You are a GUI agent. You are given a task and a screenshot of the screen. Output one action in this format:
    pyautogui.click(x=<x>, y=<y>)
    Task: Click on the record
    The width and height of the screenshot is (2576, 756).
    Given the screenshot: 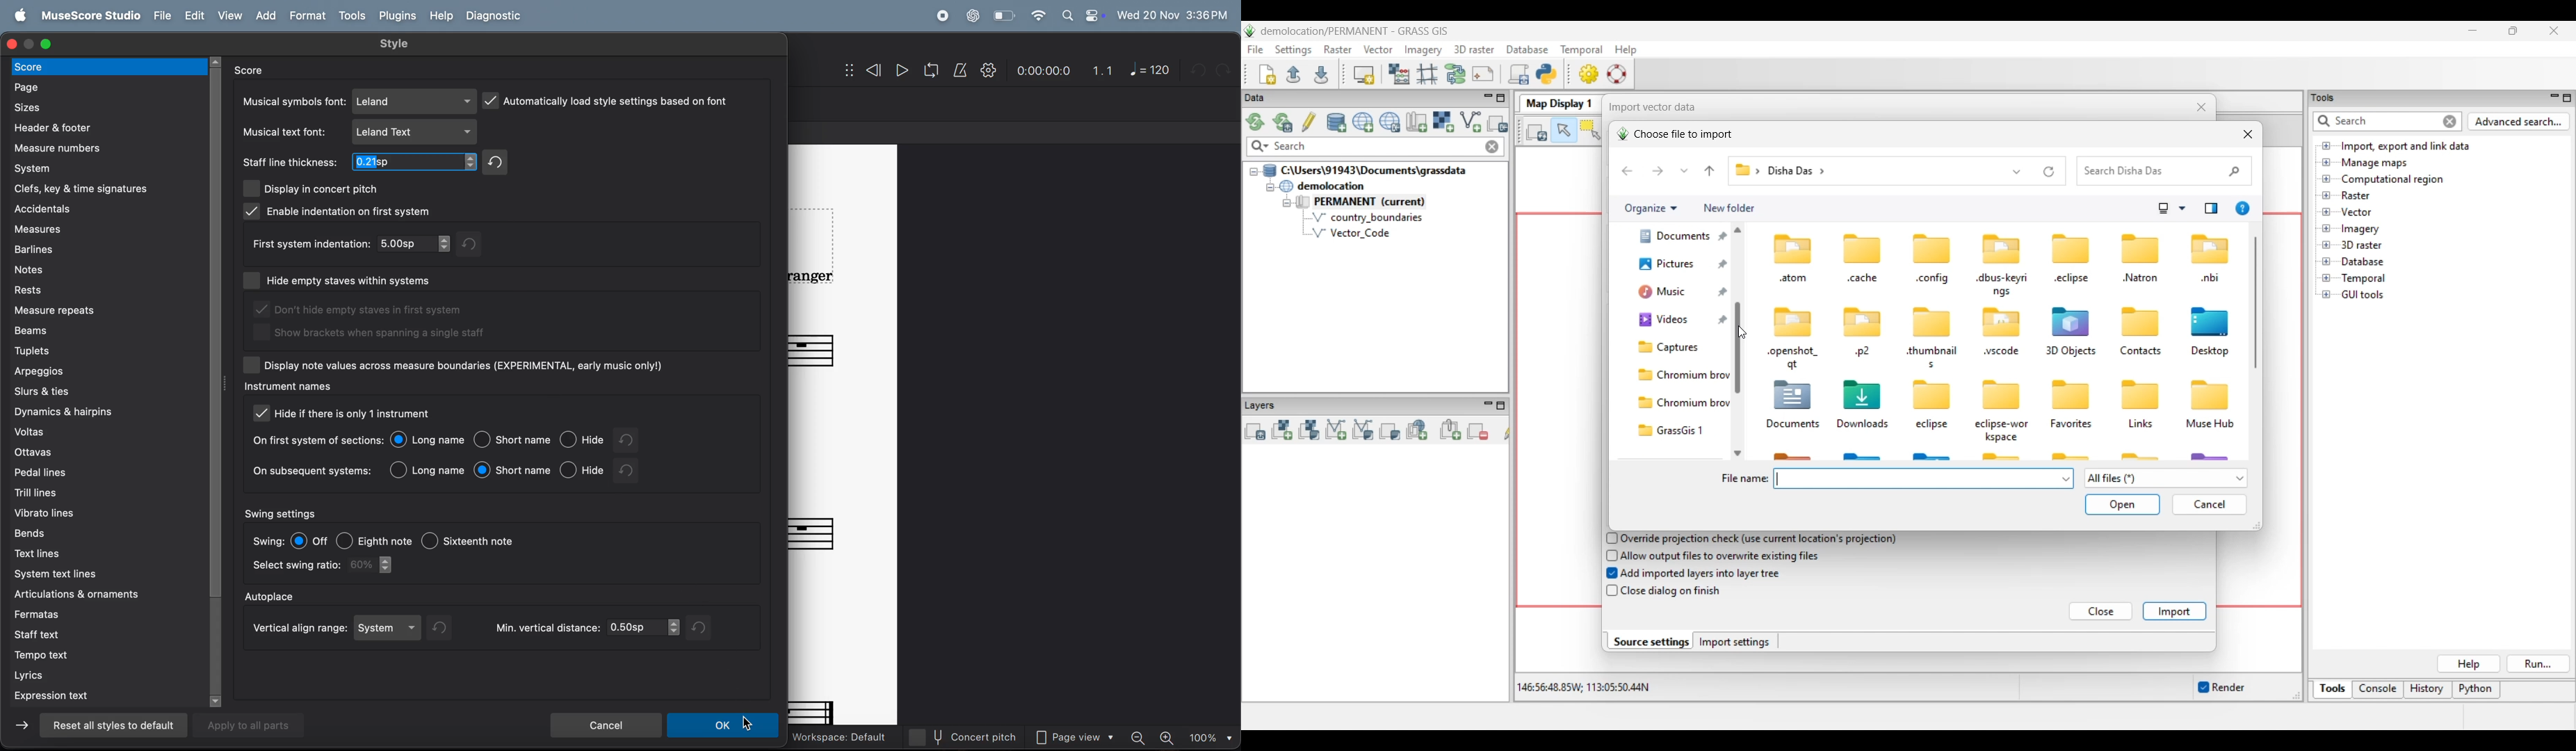 What is the action you would take?
    pyautogui.click(x=942, y=16)
    